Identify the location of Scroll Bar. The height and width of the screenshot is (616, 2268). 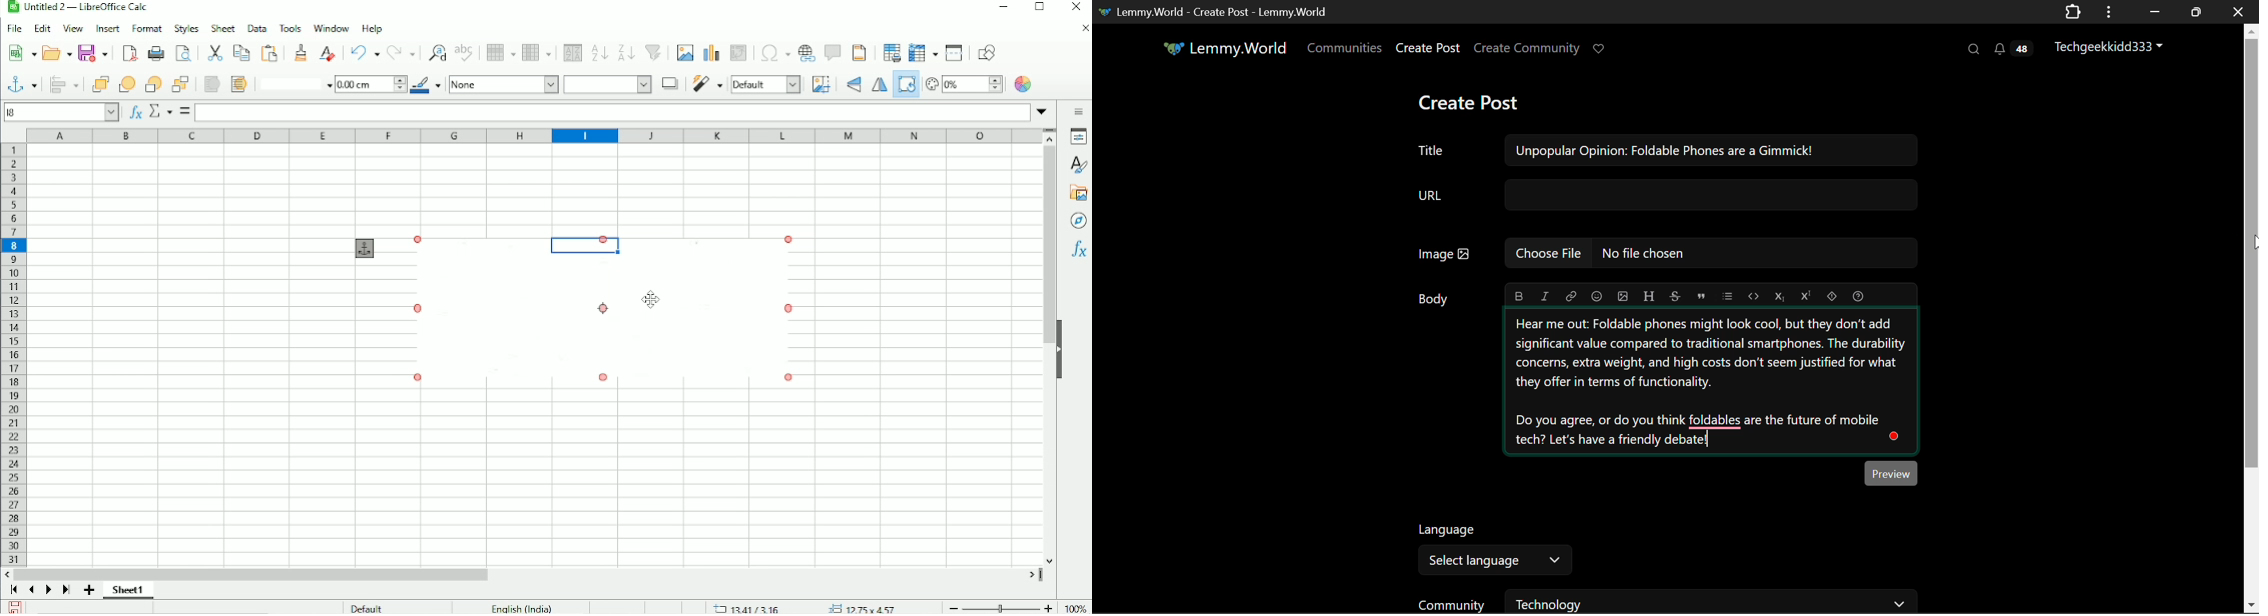
(2252, 316).